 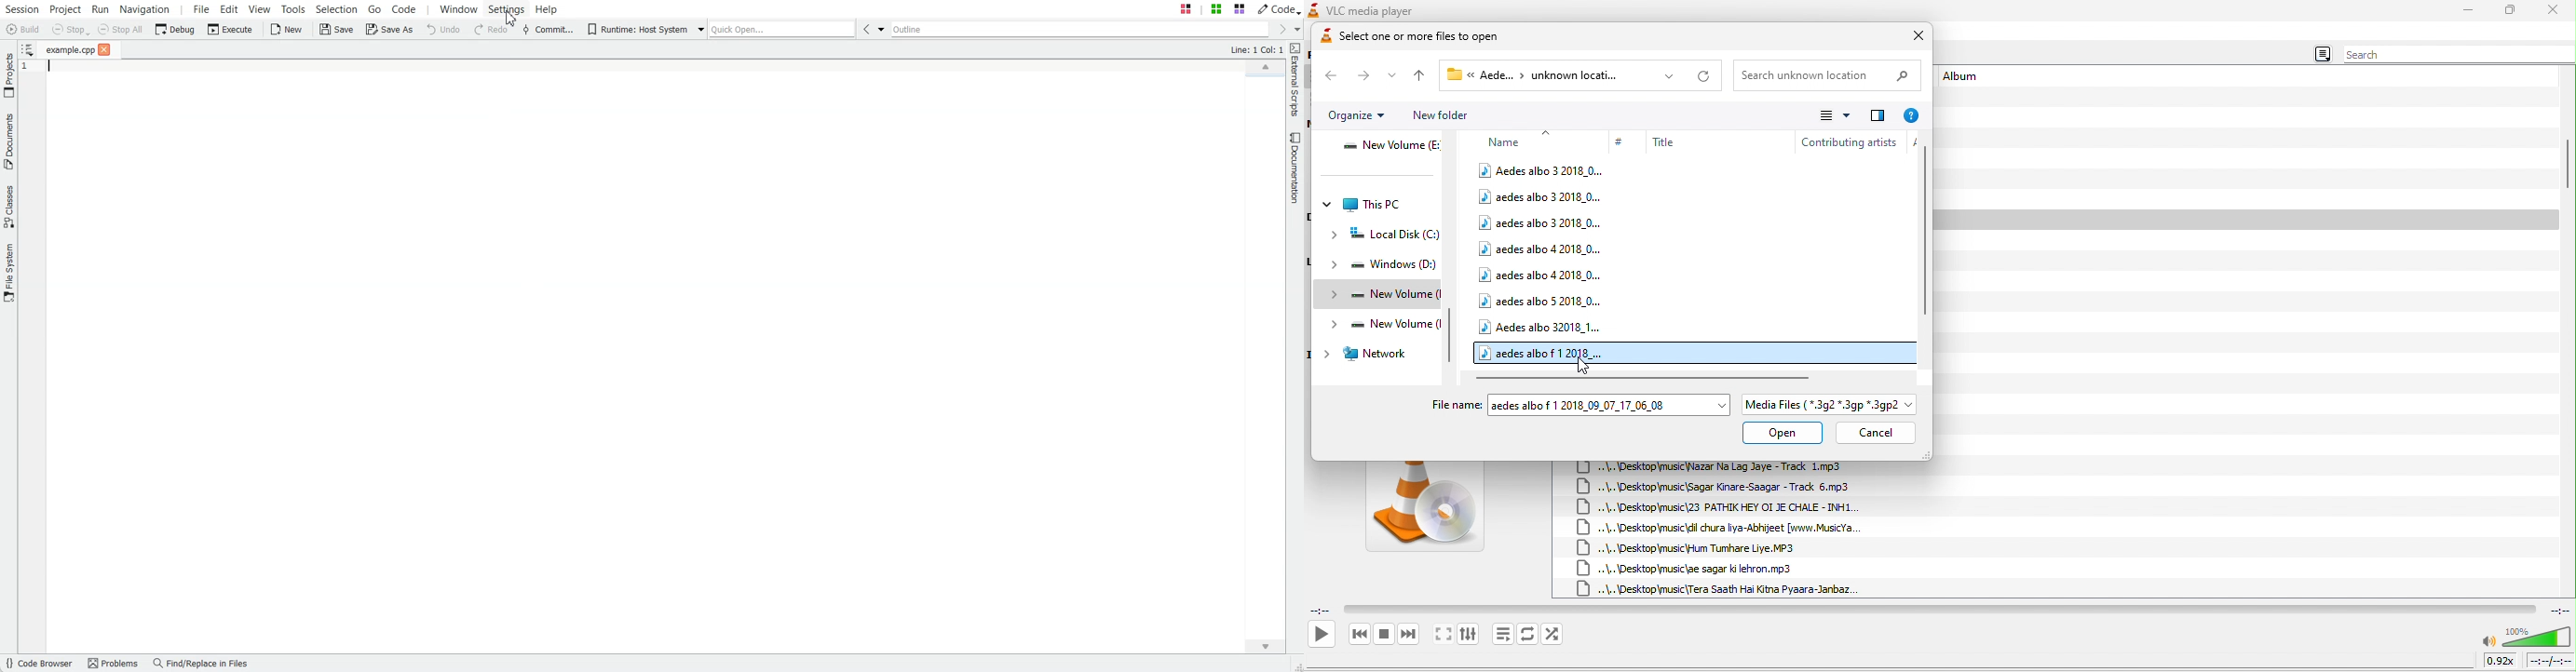 What do you see at coordinates (1542, 170) in the screenshot?
I see `Aedes albo 3 2018_0...` at bounding box center [1542, 170].